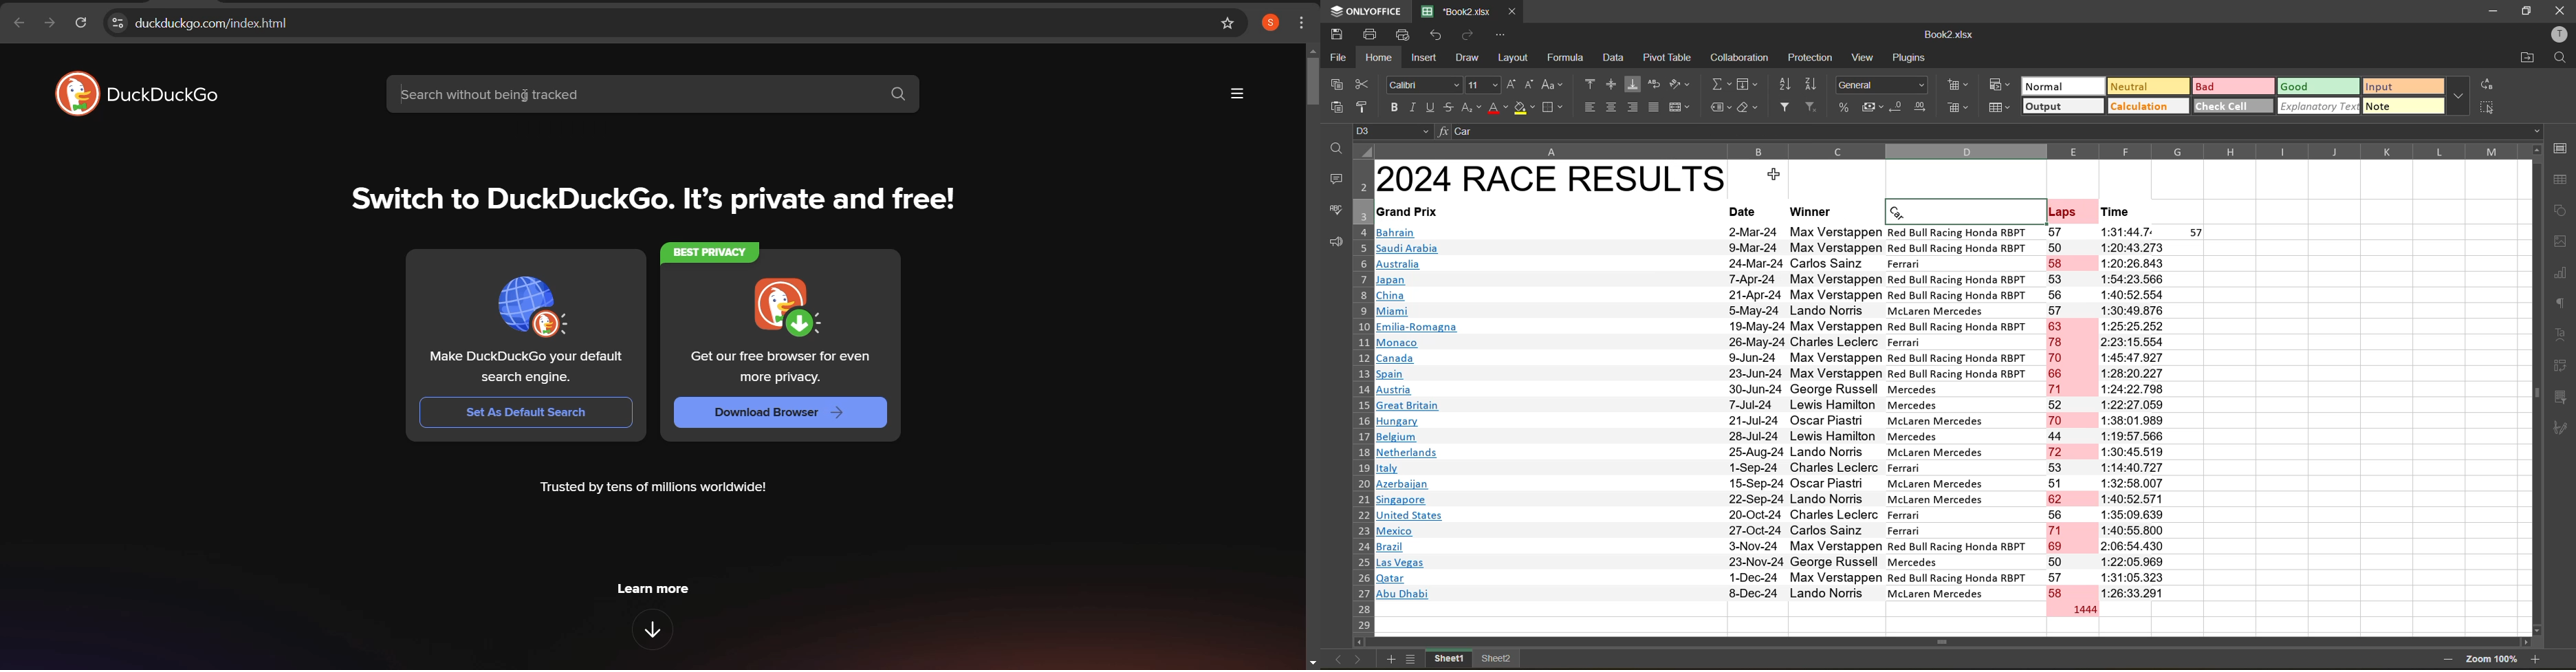 The image size is (2576, 672). What do you see at coordinates (1460, 11) in the screenshot?
I see `filename` at bounding box center [1460, 11].